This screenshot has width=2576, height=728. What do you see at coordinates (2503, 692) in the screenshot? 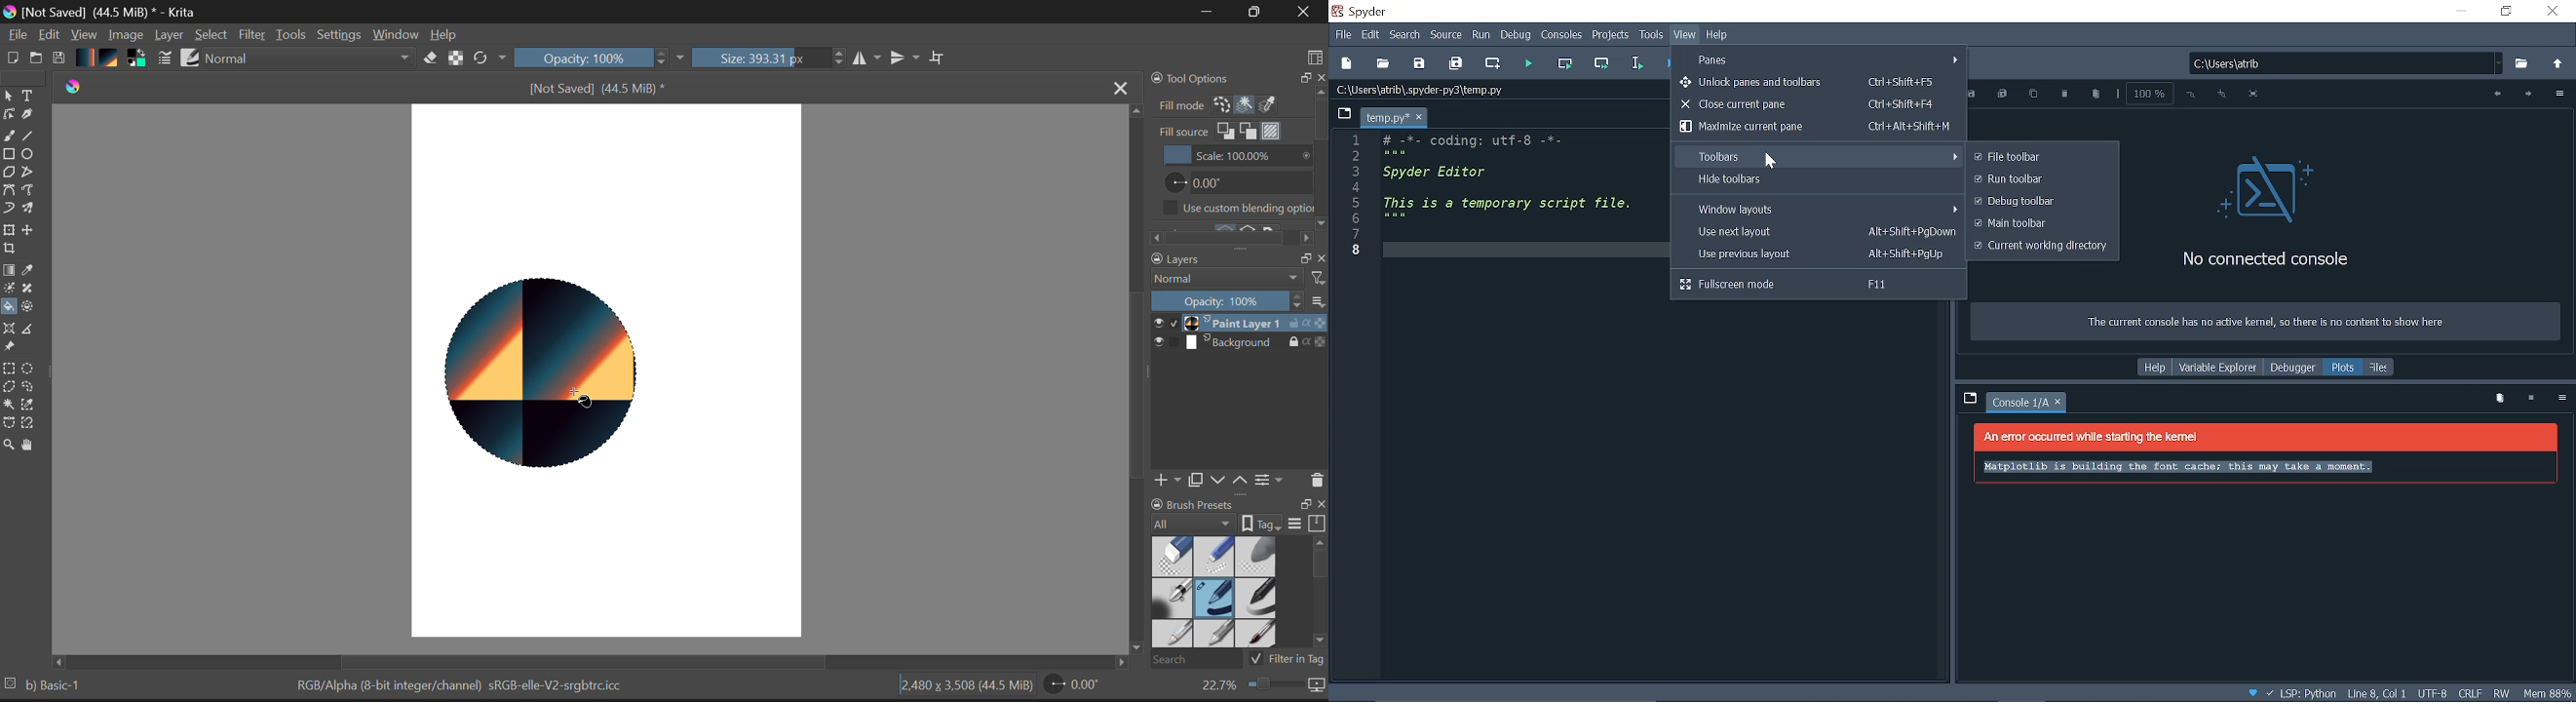
I see `File permissions` at bounding box center [2503, 692].